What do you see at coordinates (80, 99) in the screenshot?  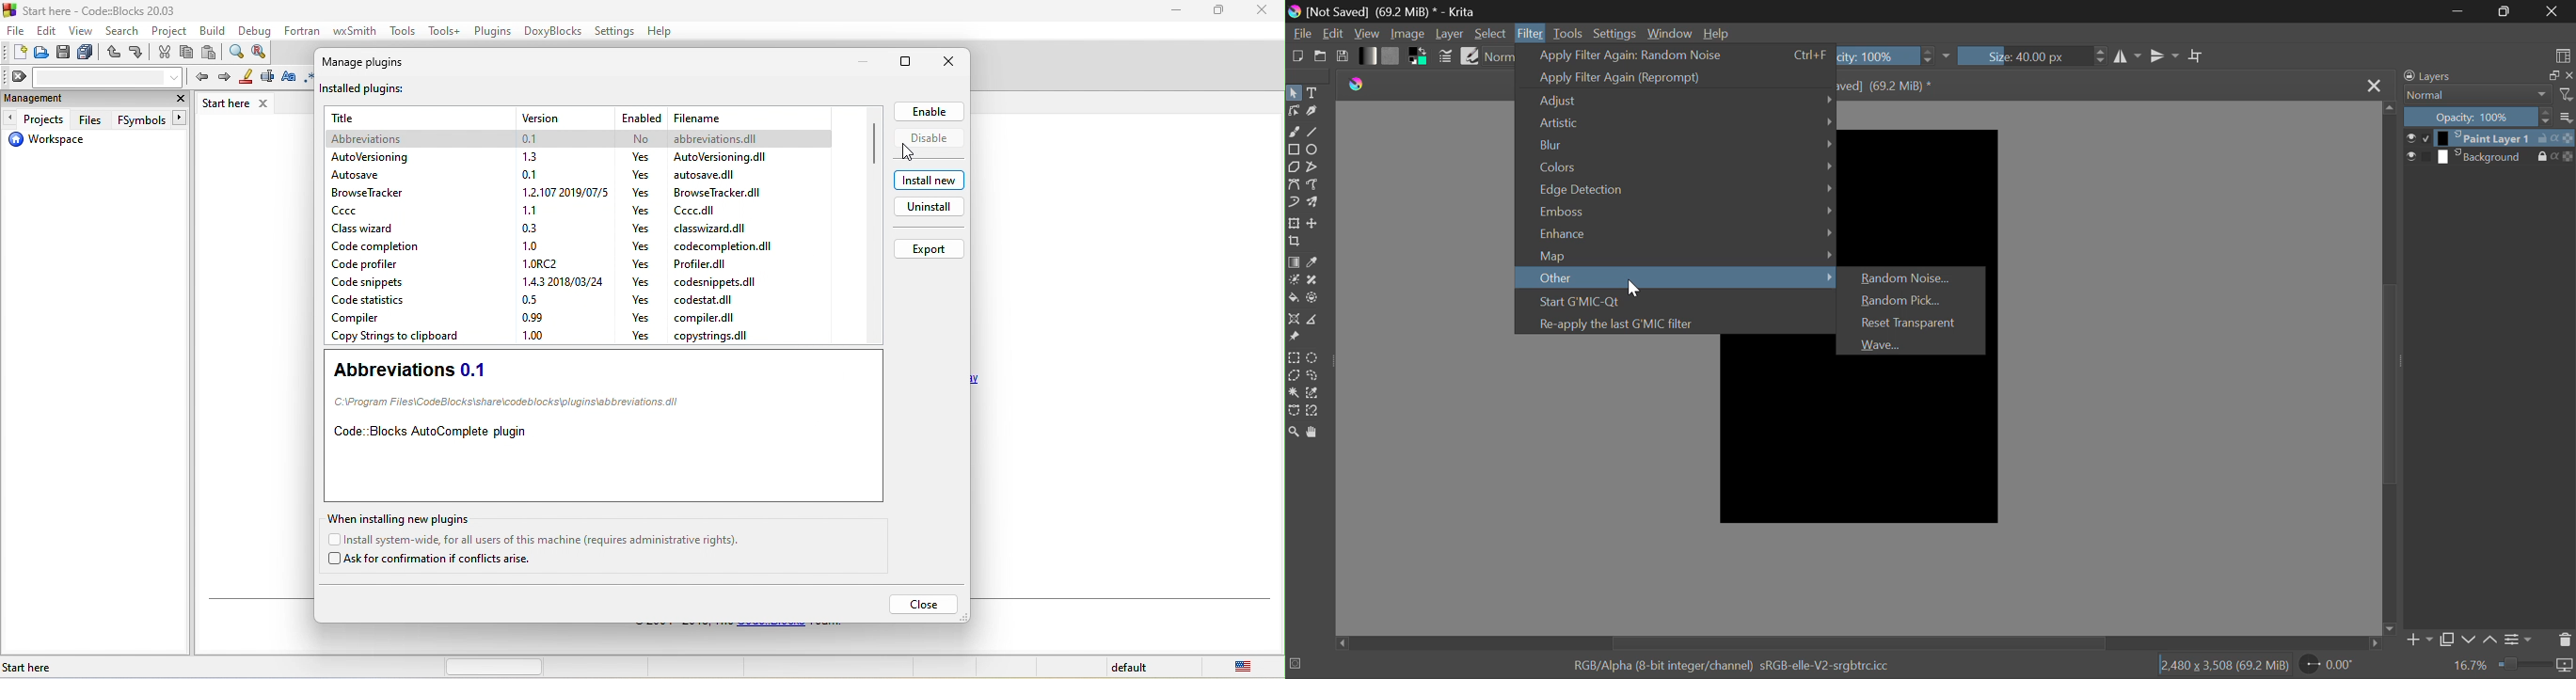 I see `management` at bounding box center [80, 99].